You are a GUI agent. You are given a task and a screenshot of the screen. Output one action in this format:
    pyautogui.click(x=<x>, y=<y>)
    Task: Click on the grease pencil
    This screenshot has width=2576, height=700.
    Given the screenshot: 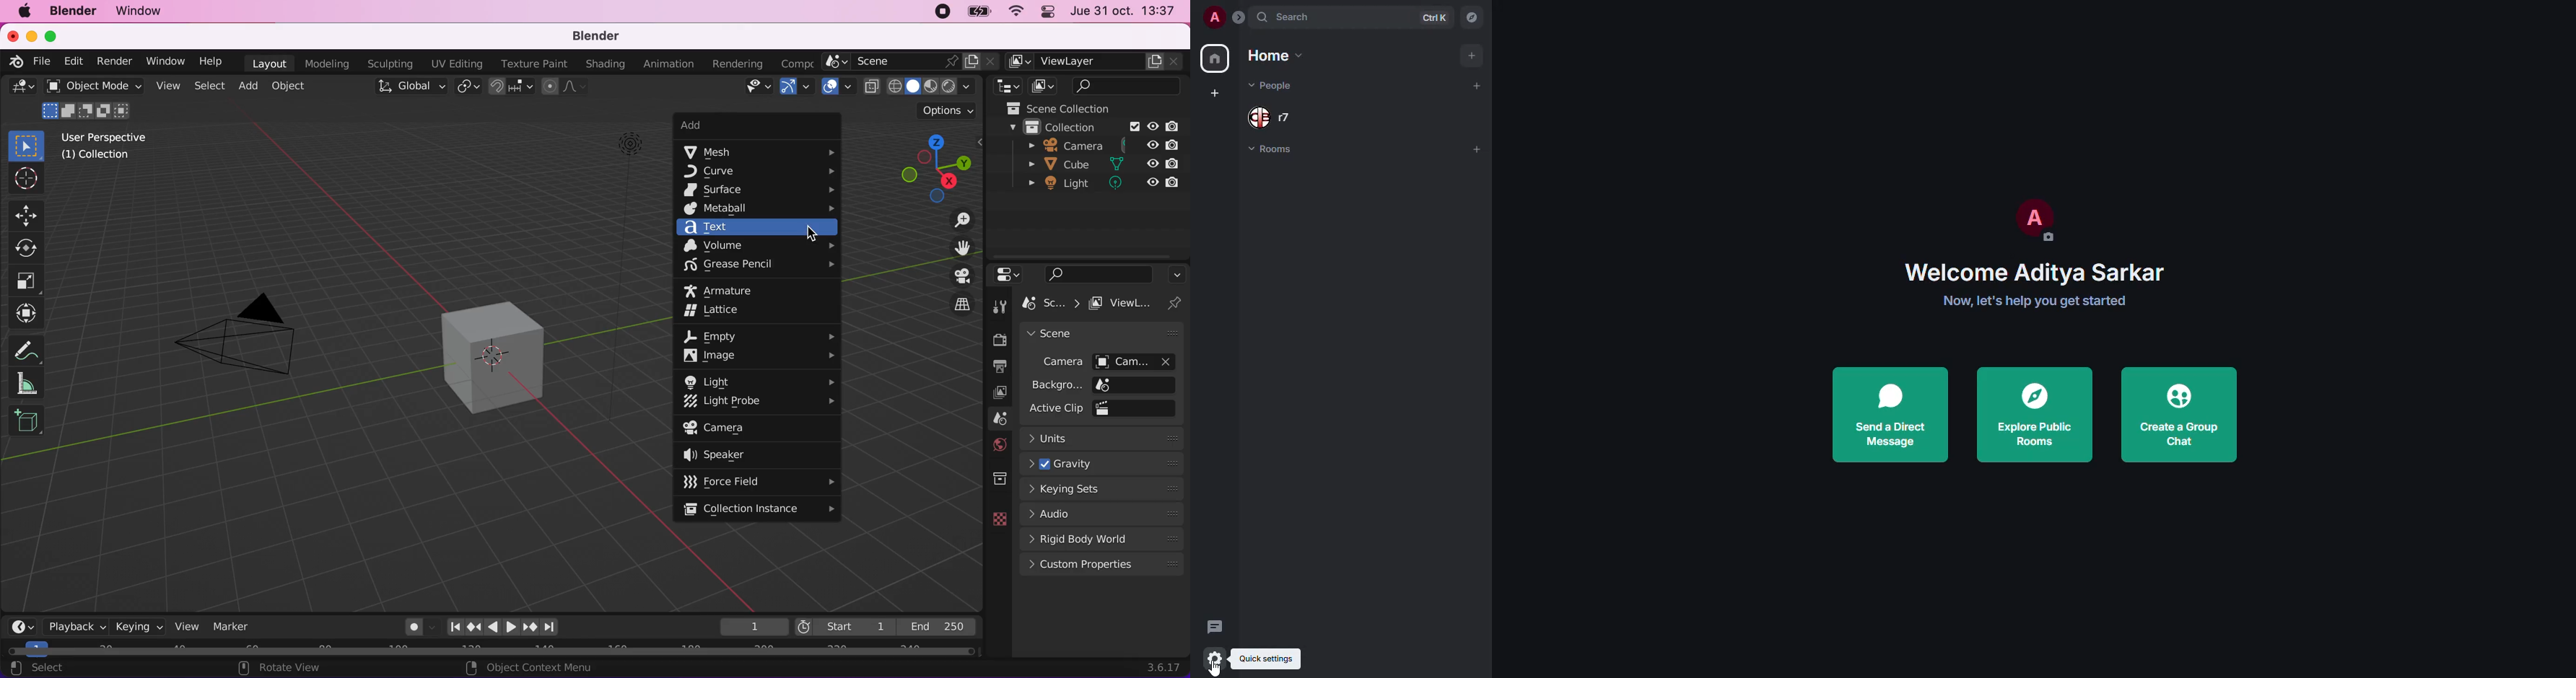 What is the action you would take?
    pyautogui.click(x=762, y=267)
    